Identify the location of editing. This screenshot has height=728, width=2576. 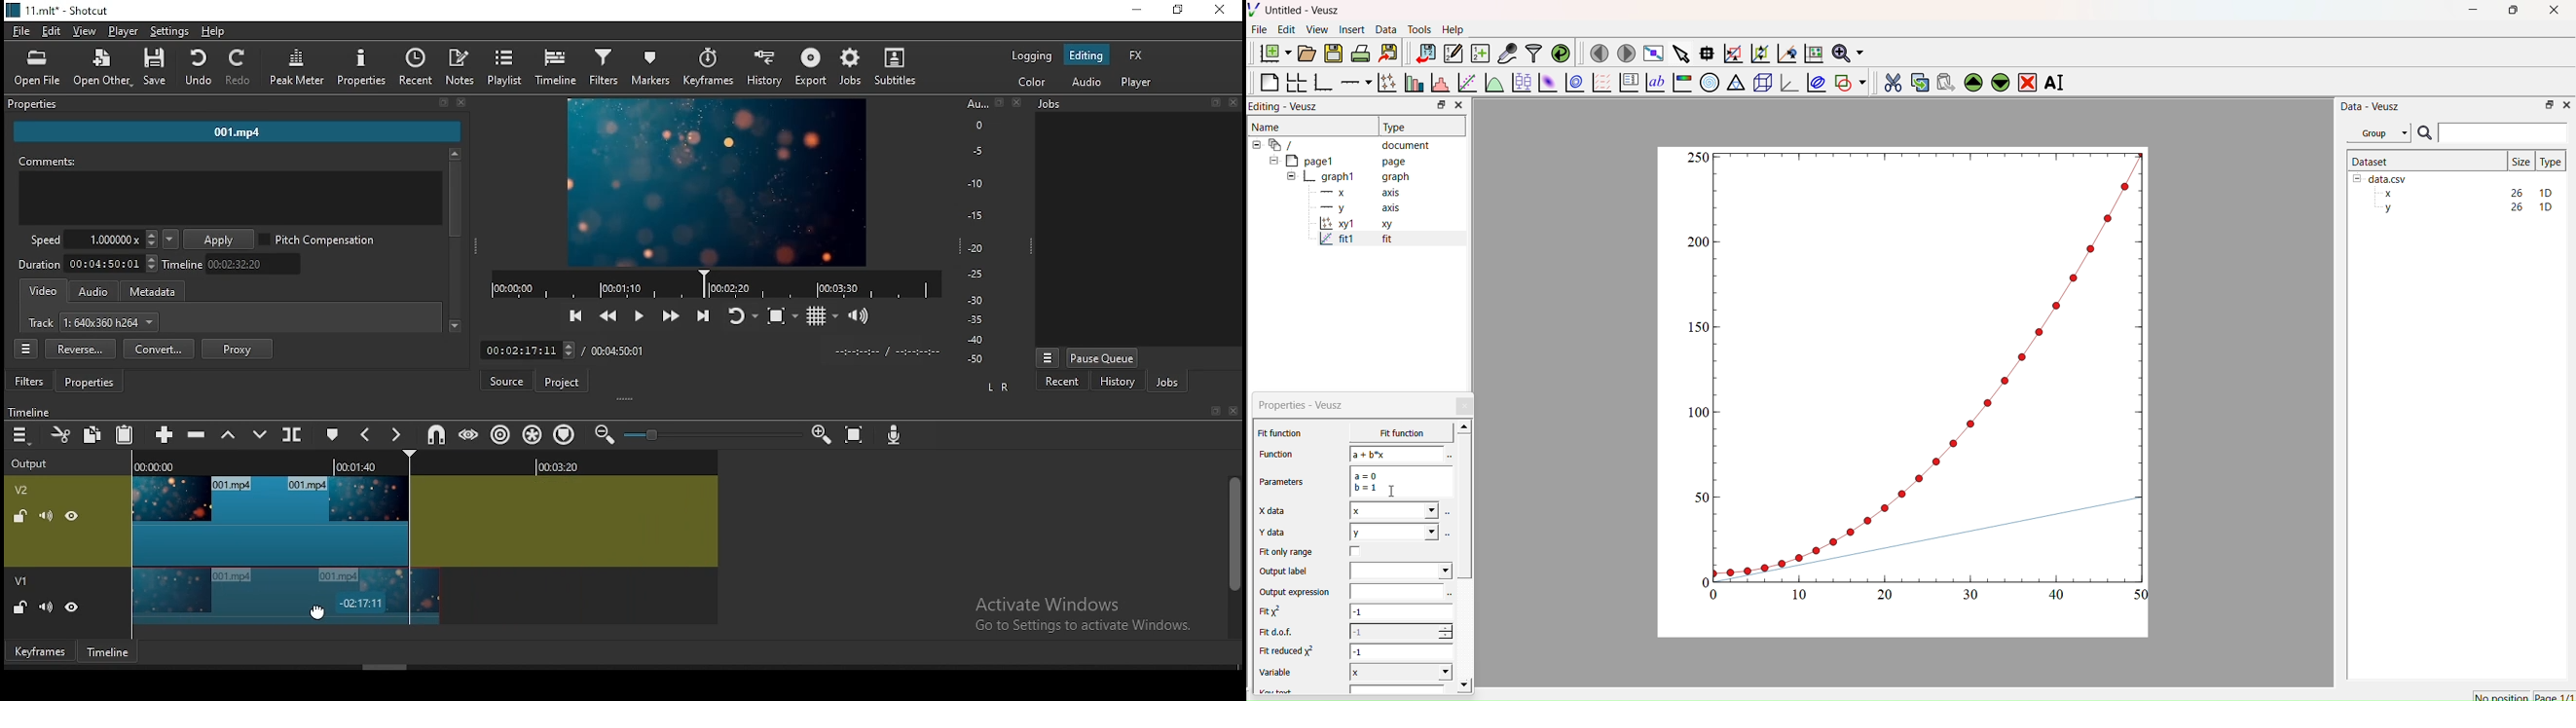
(1086, 55).